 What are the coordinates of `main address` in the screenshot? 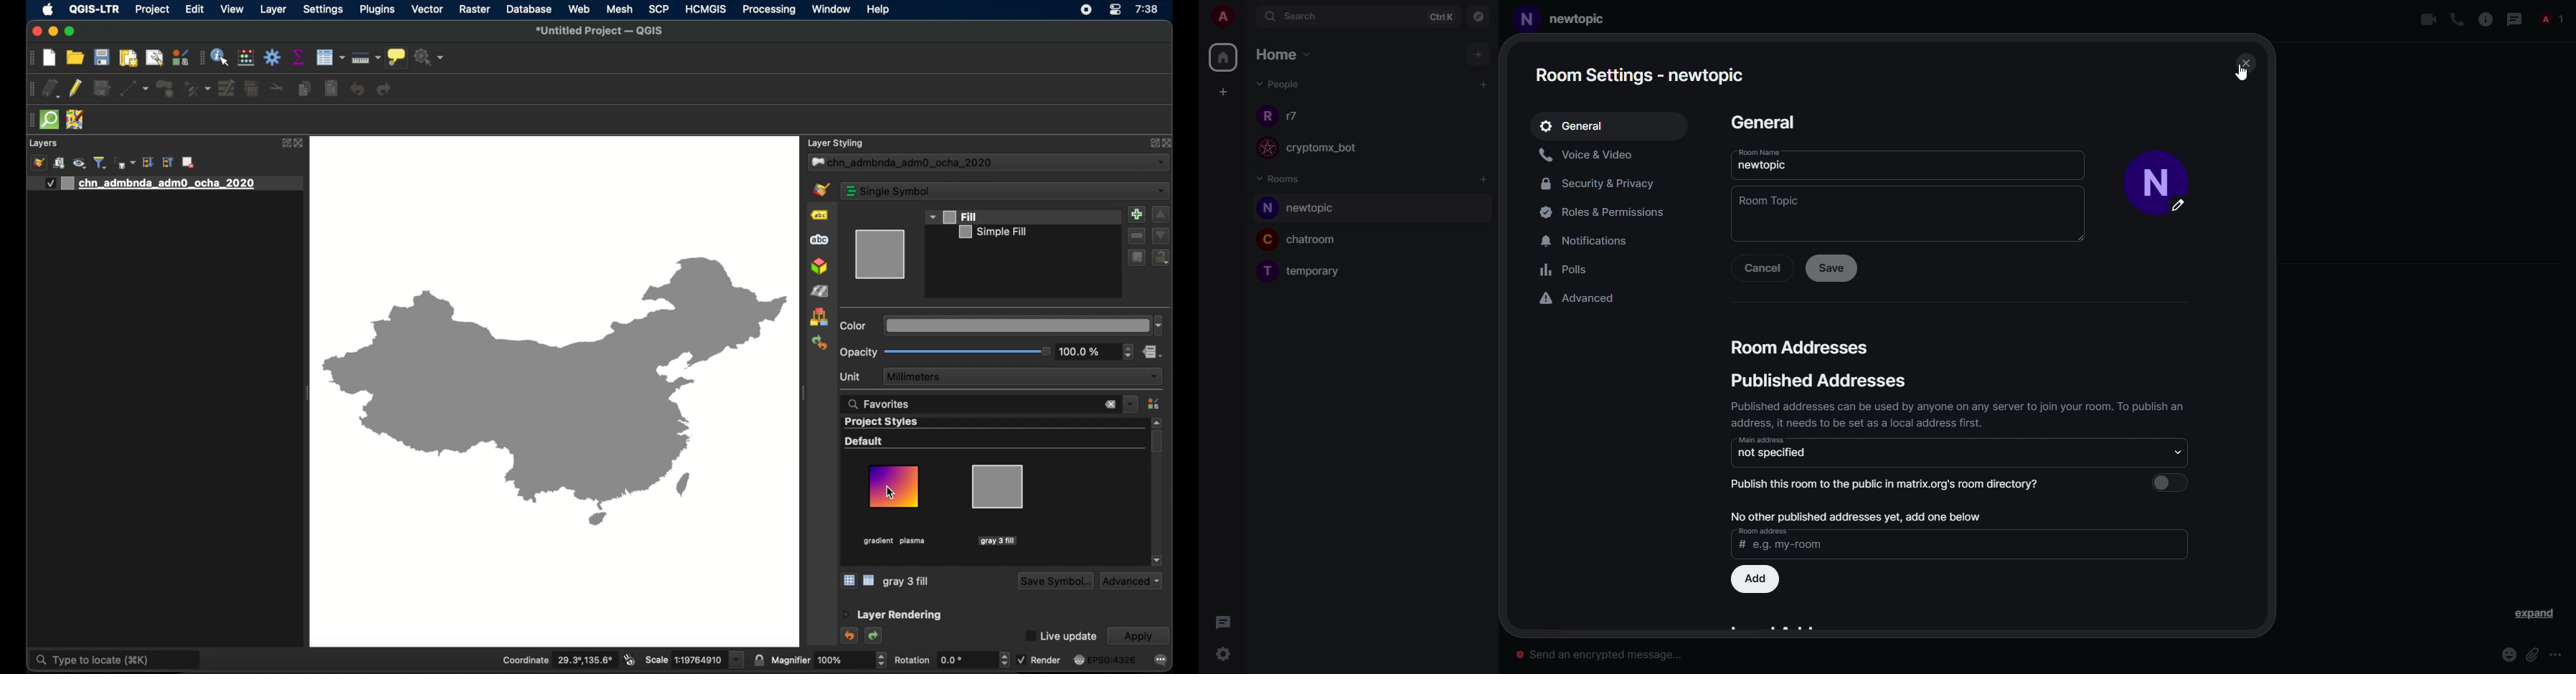 It's located at (1761, 440).